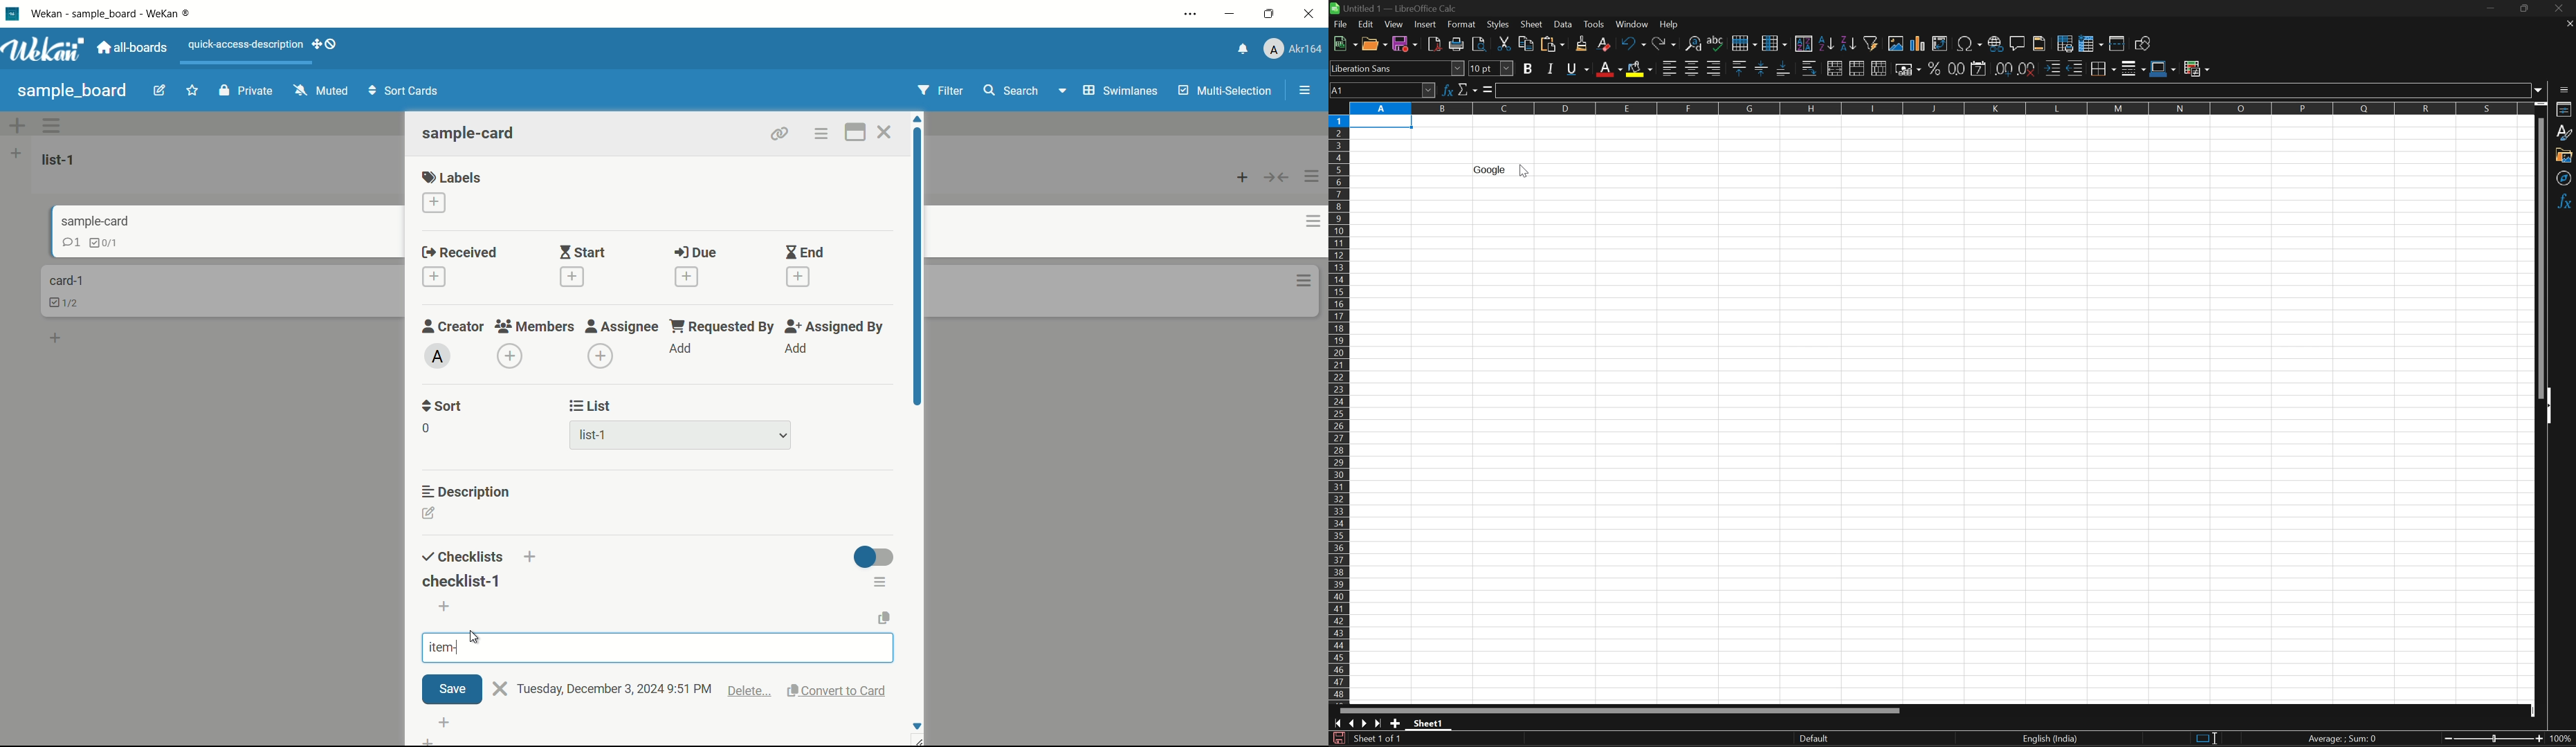 The height and width of the screenshot is (756, 2576). I want to click on Insert hyperlink, so click(1994, 43).